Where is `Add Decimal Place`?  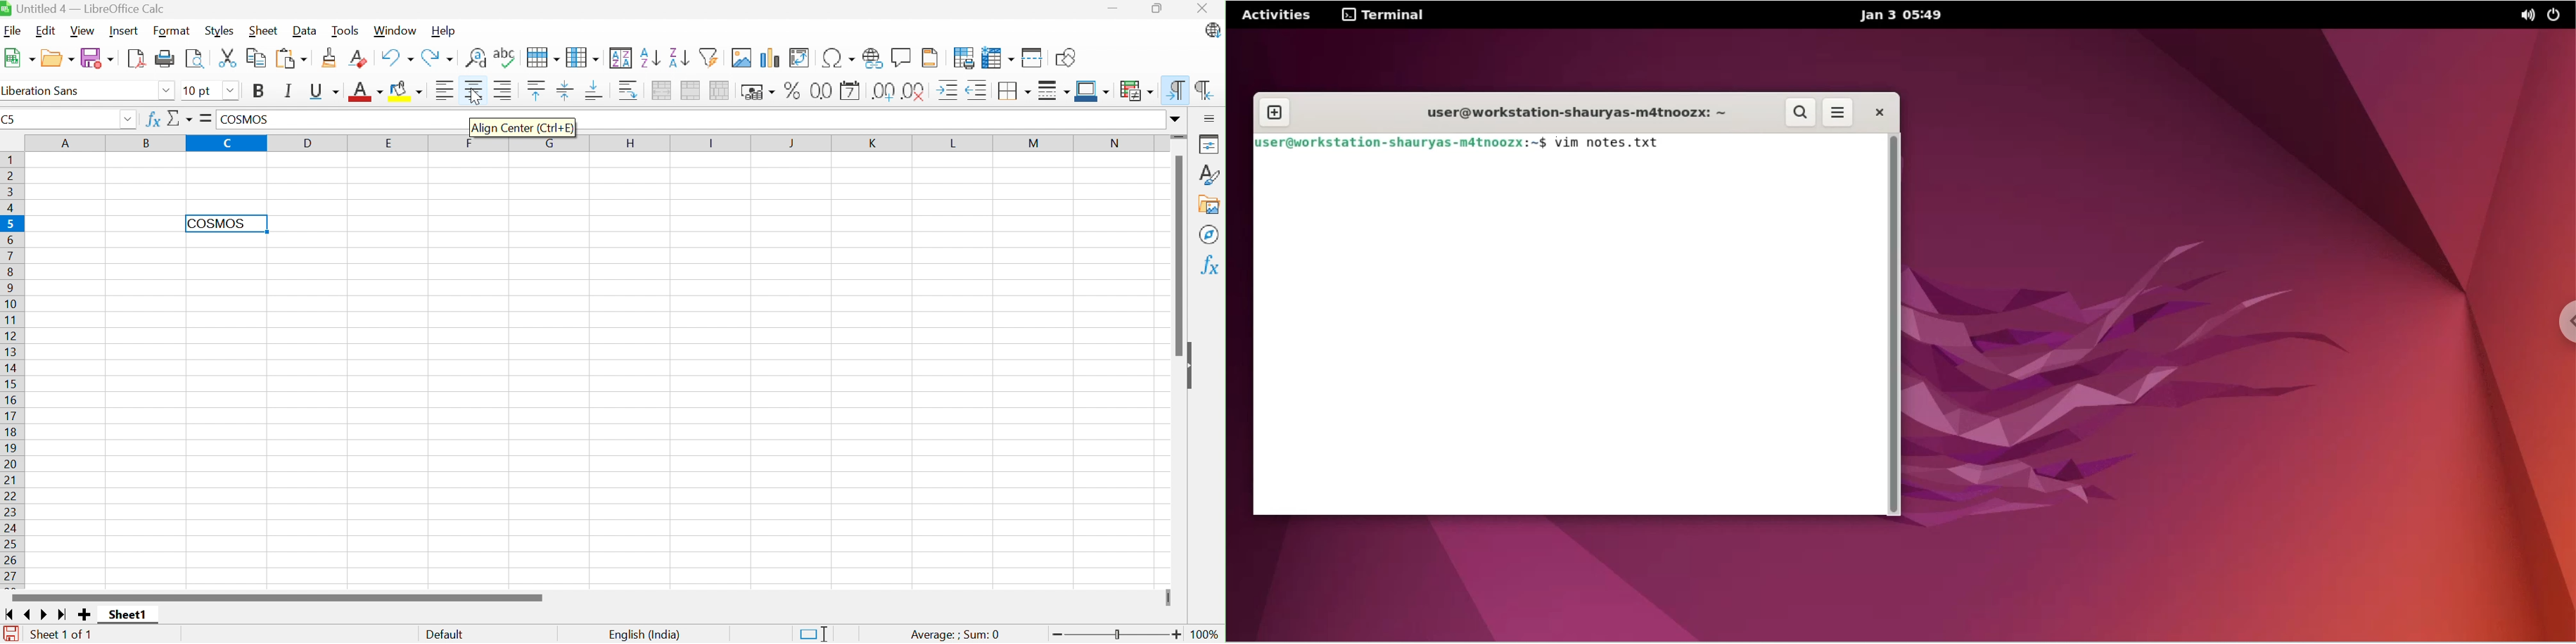 Add Decimal Place is located at coordinates (883, 92).